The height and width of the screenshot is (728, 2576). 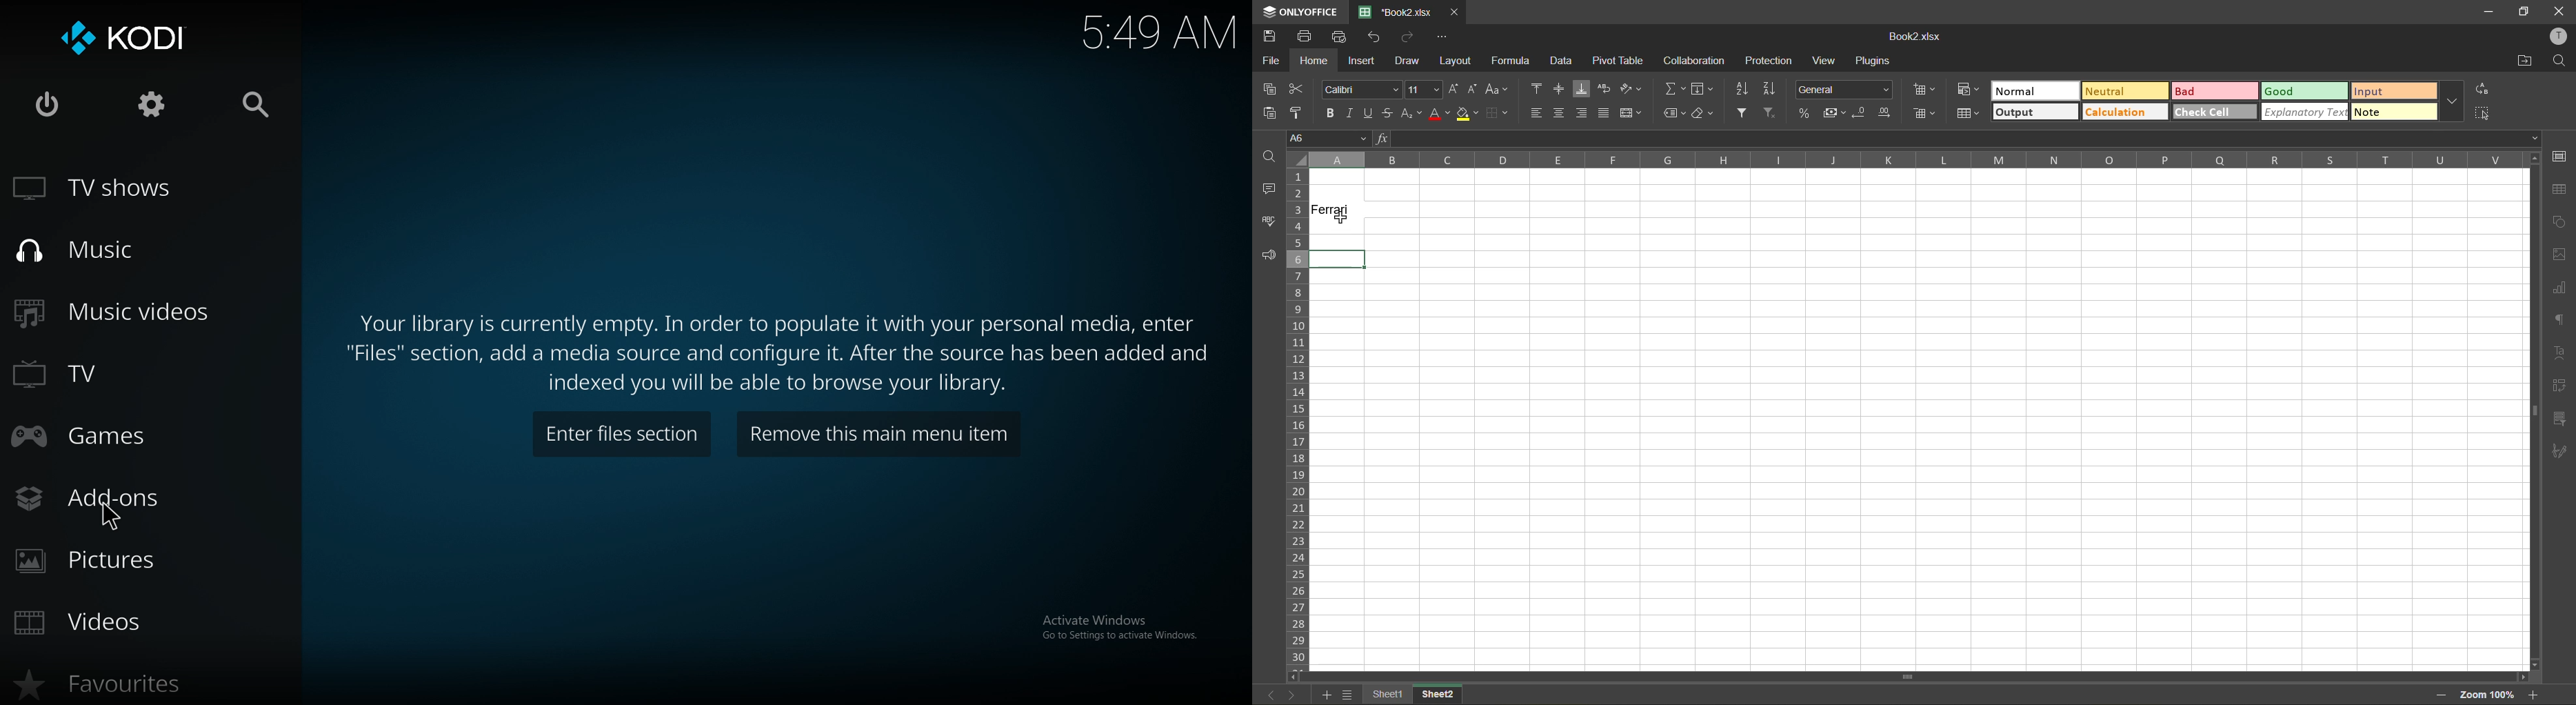 I want to click on tv shows, so click(x=99, y=189).